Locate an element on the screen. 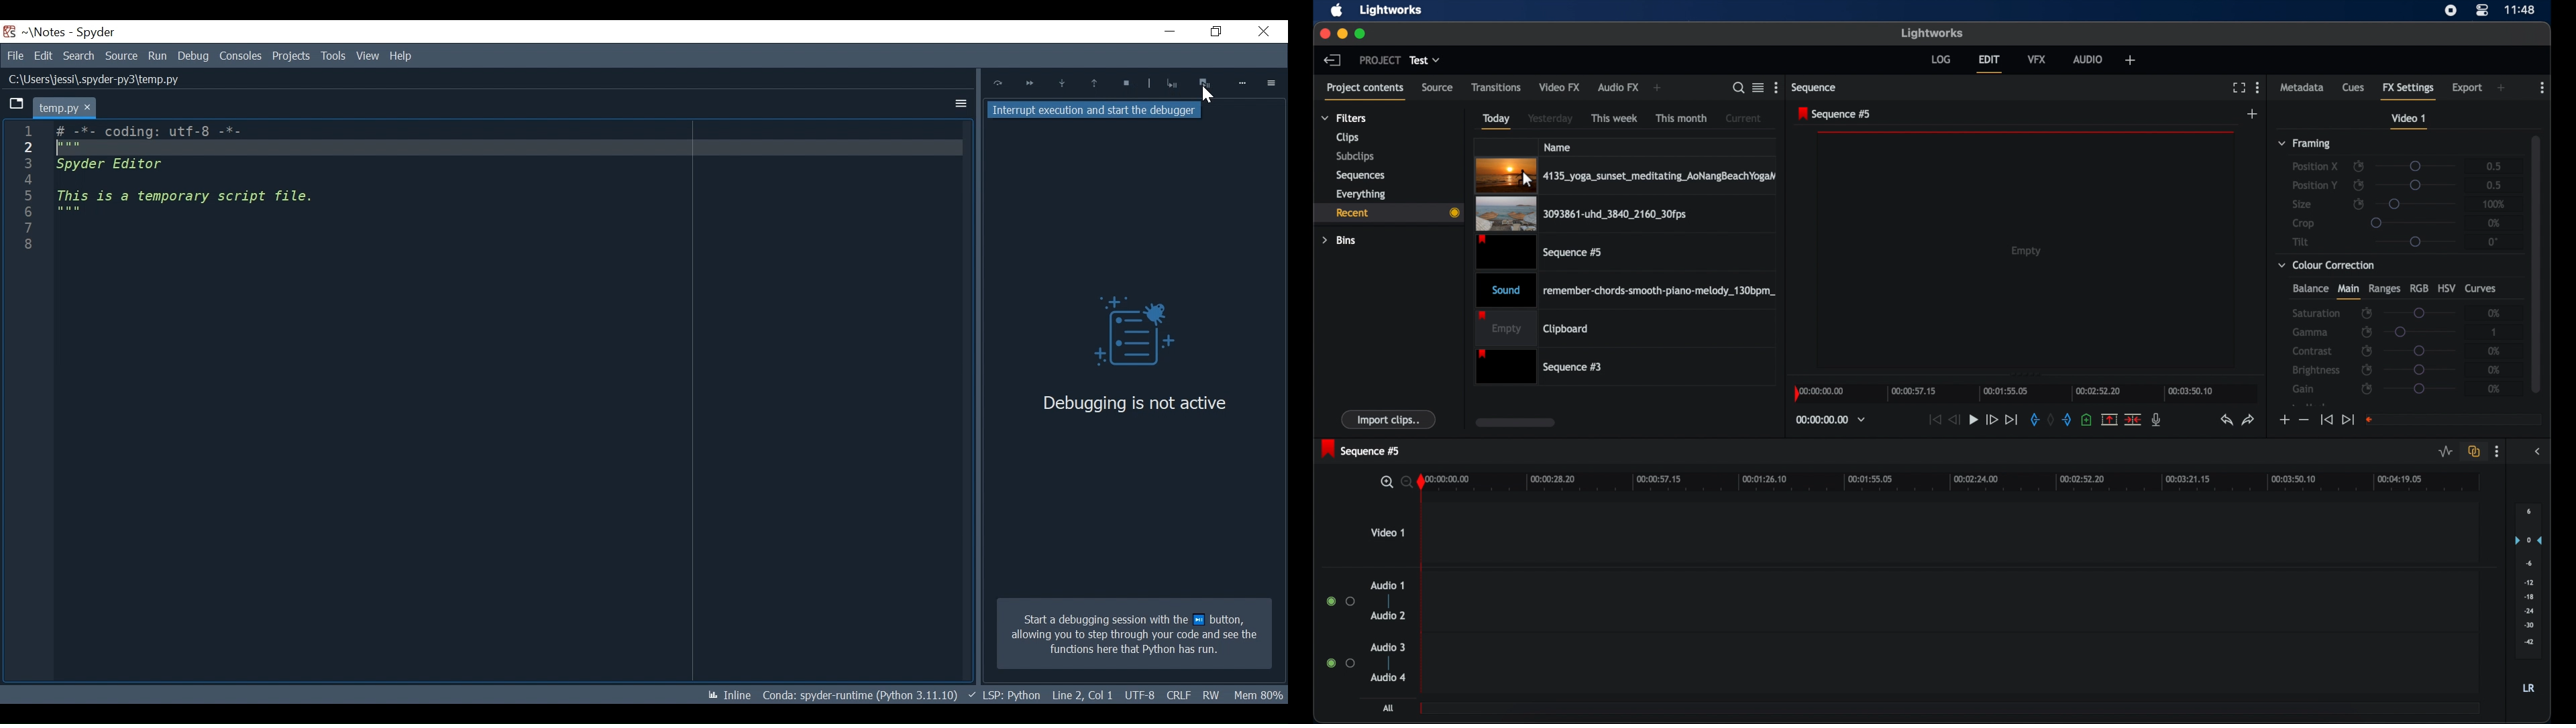 The image size is (2576, 728). slider is located at coordinates (2415, 203).